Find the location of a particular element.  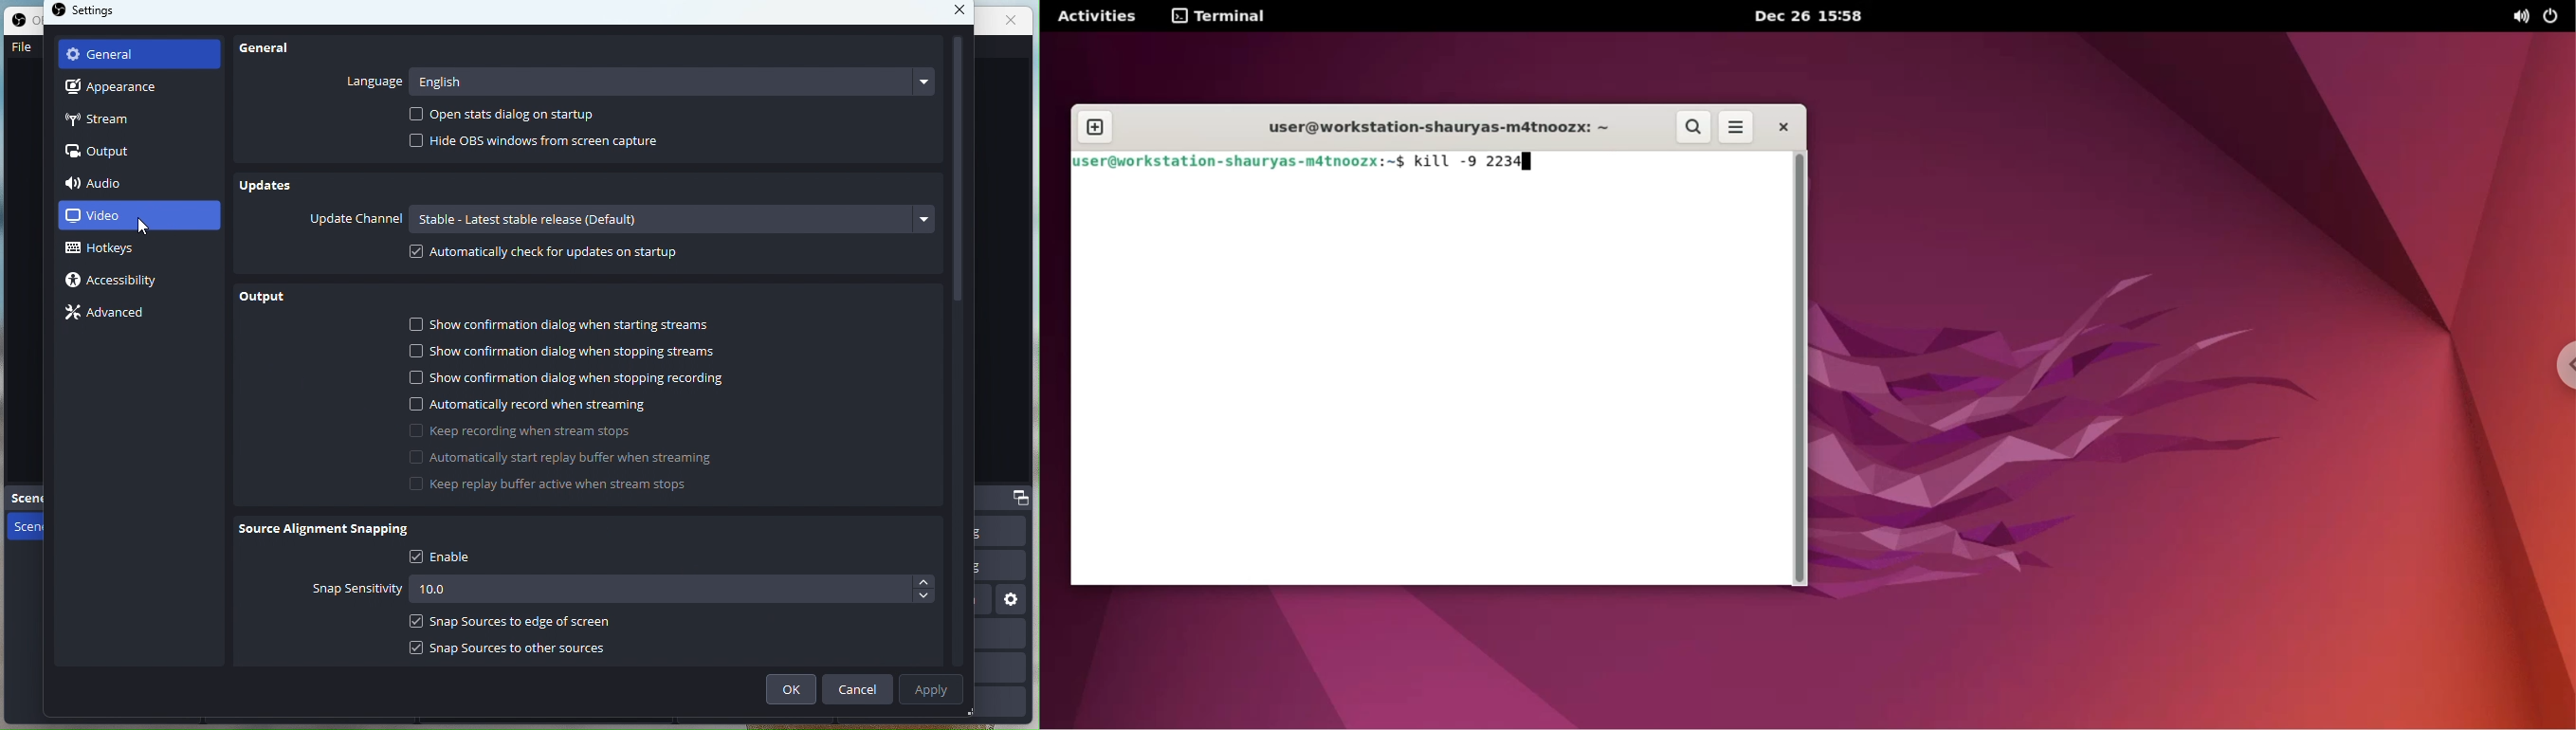

Updates is located at coordinates (269, 183).